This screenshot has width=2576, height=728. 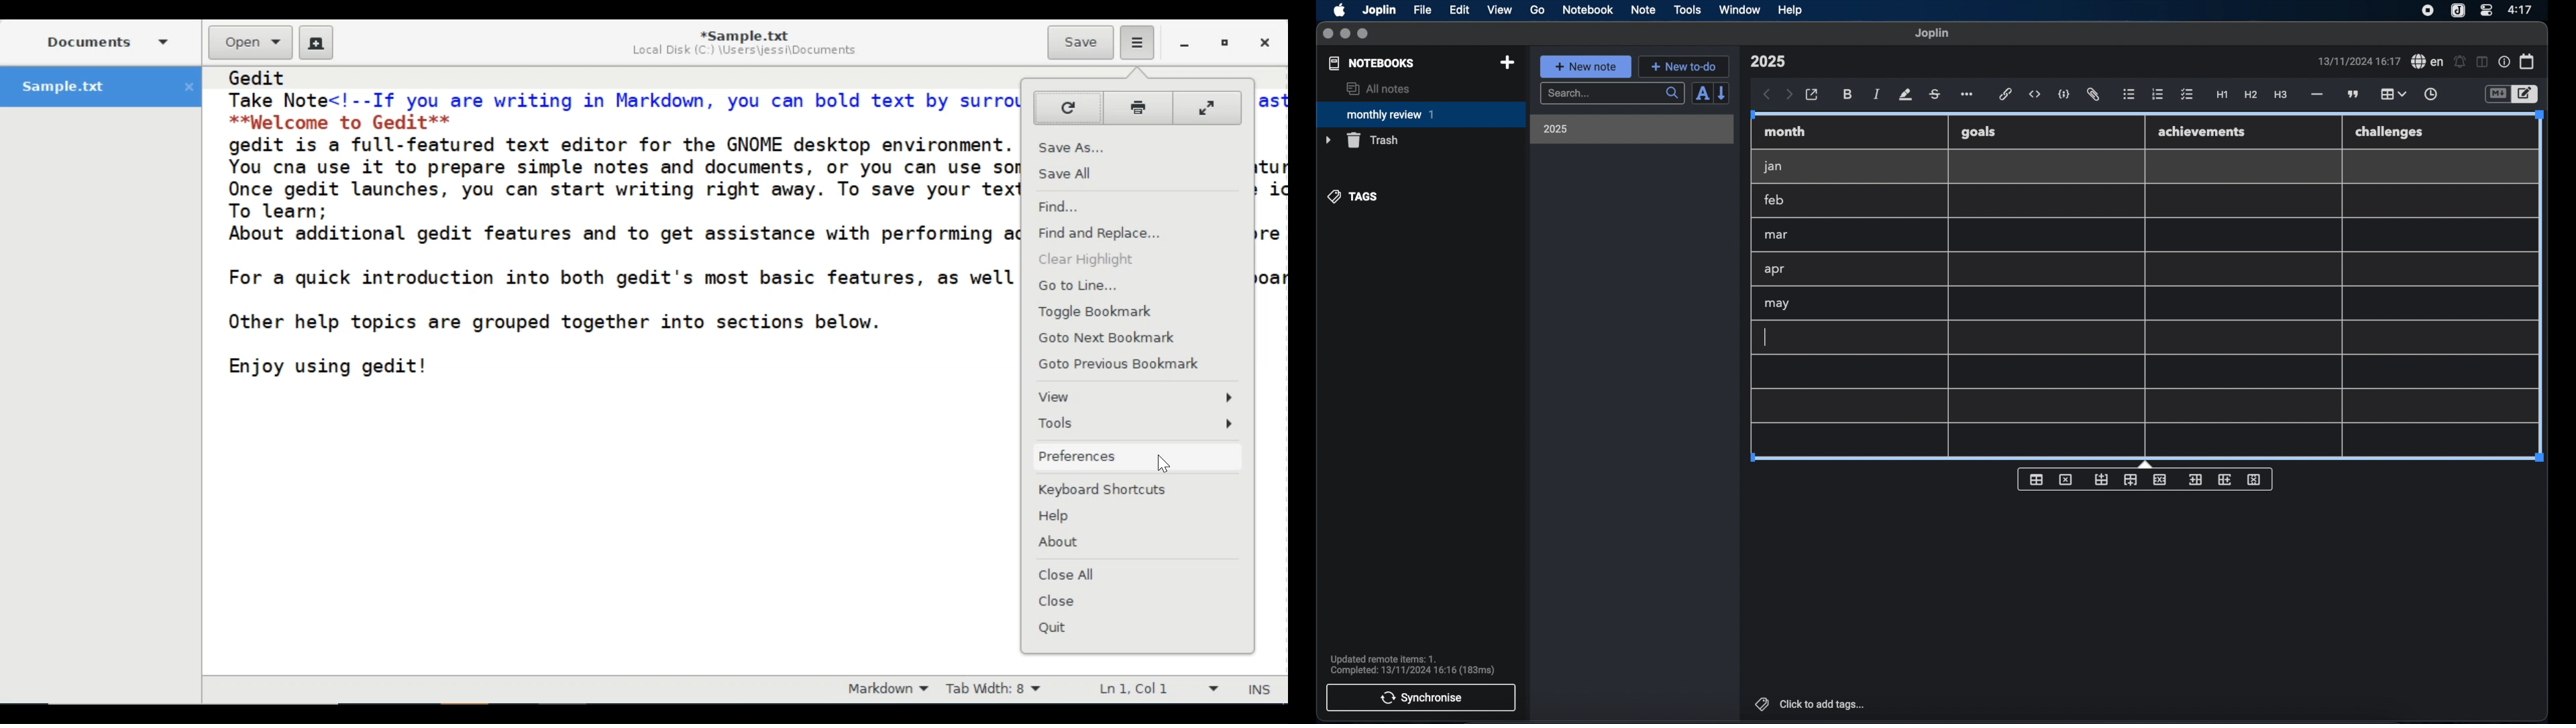 I want to click on Markdown, so click(x=889, y=689).